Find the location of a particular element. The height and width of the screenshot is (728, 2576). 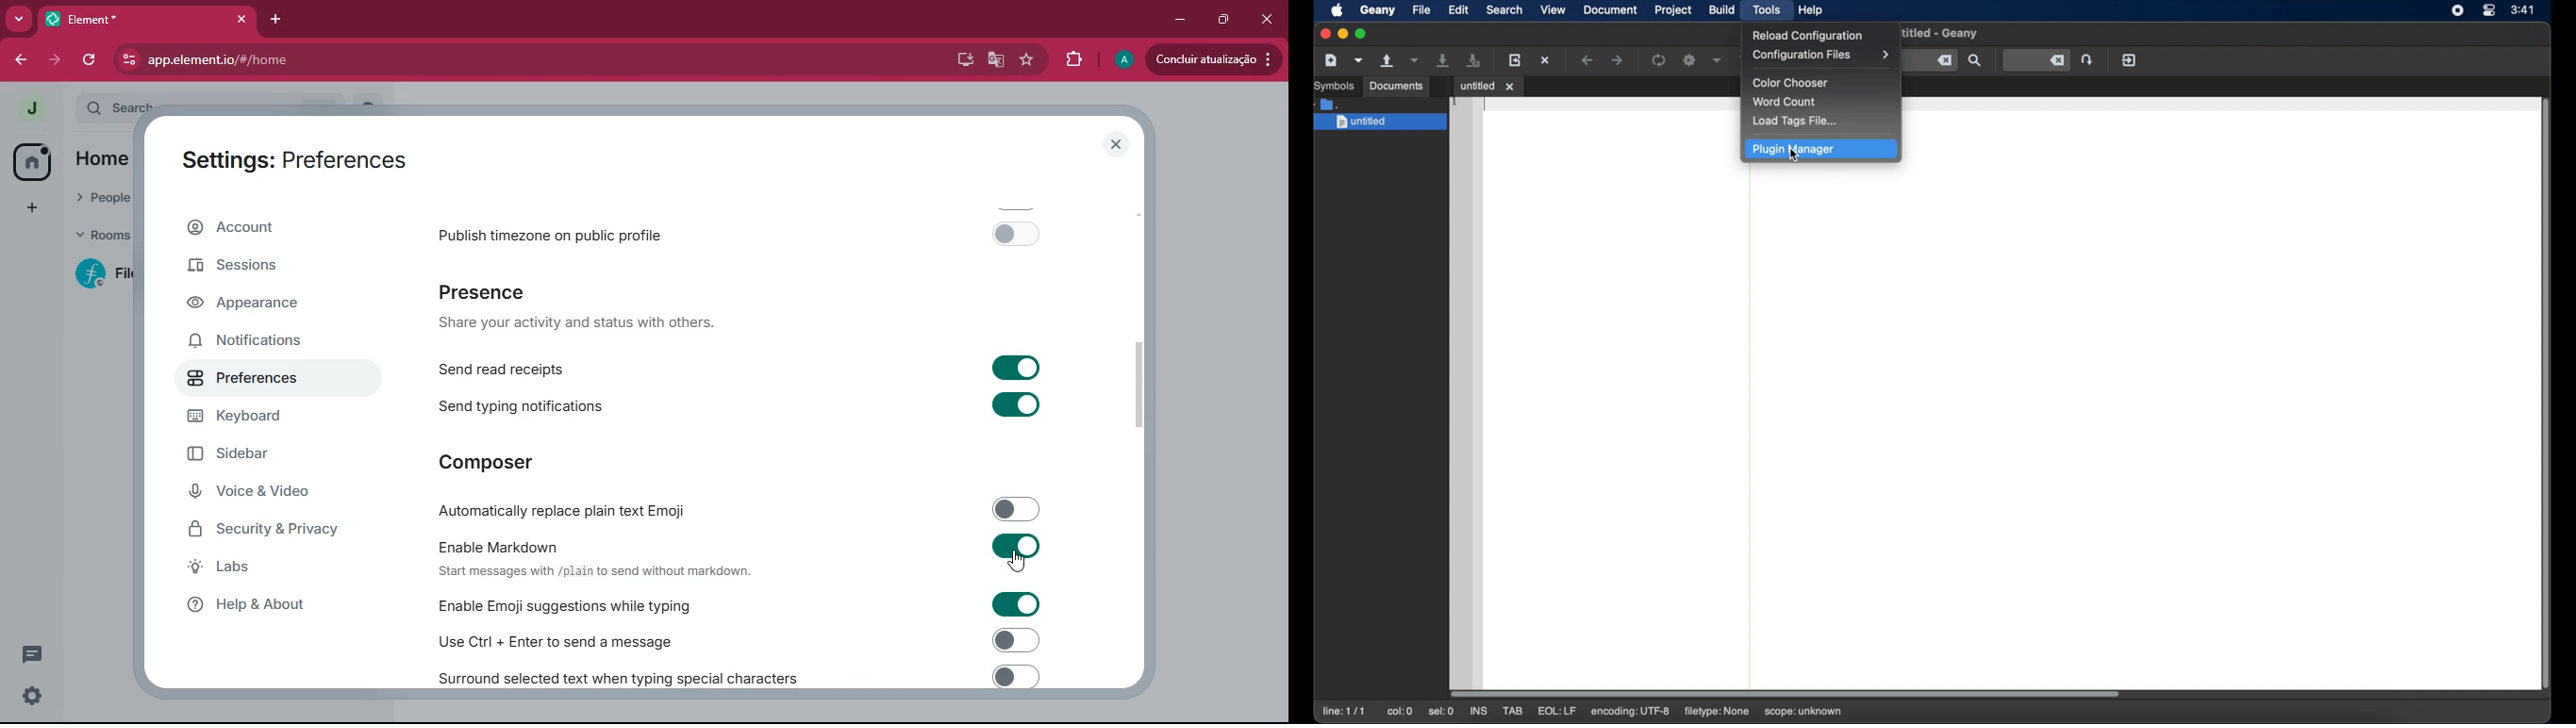

presence Share your activity and status with others. is located at coordinates (589, 307).